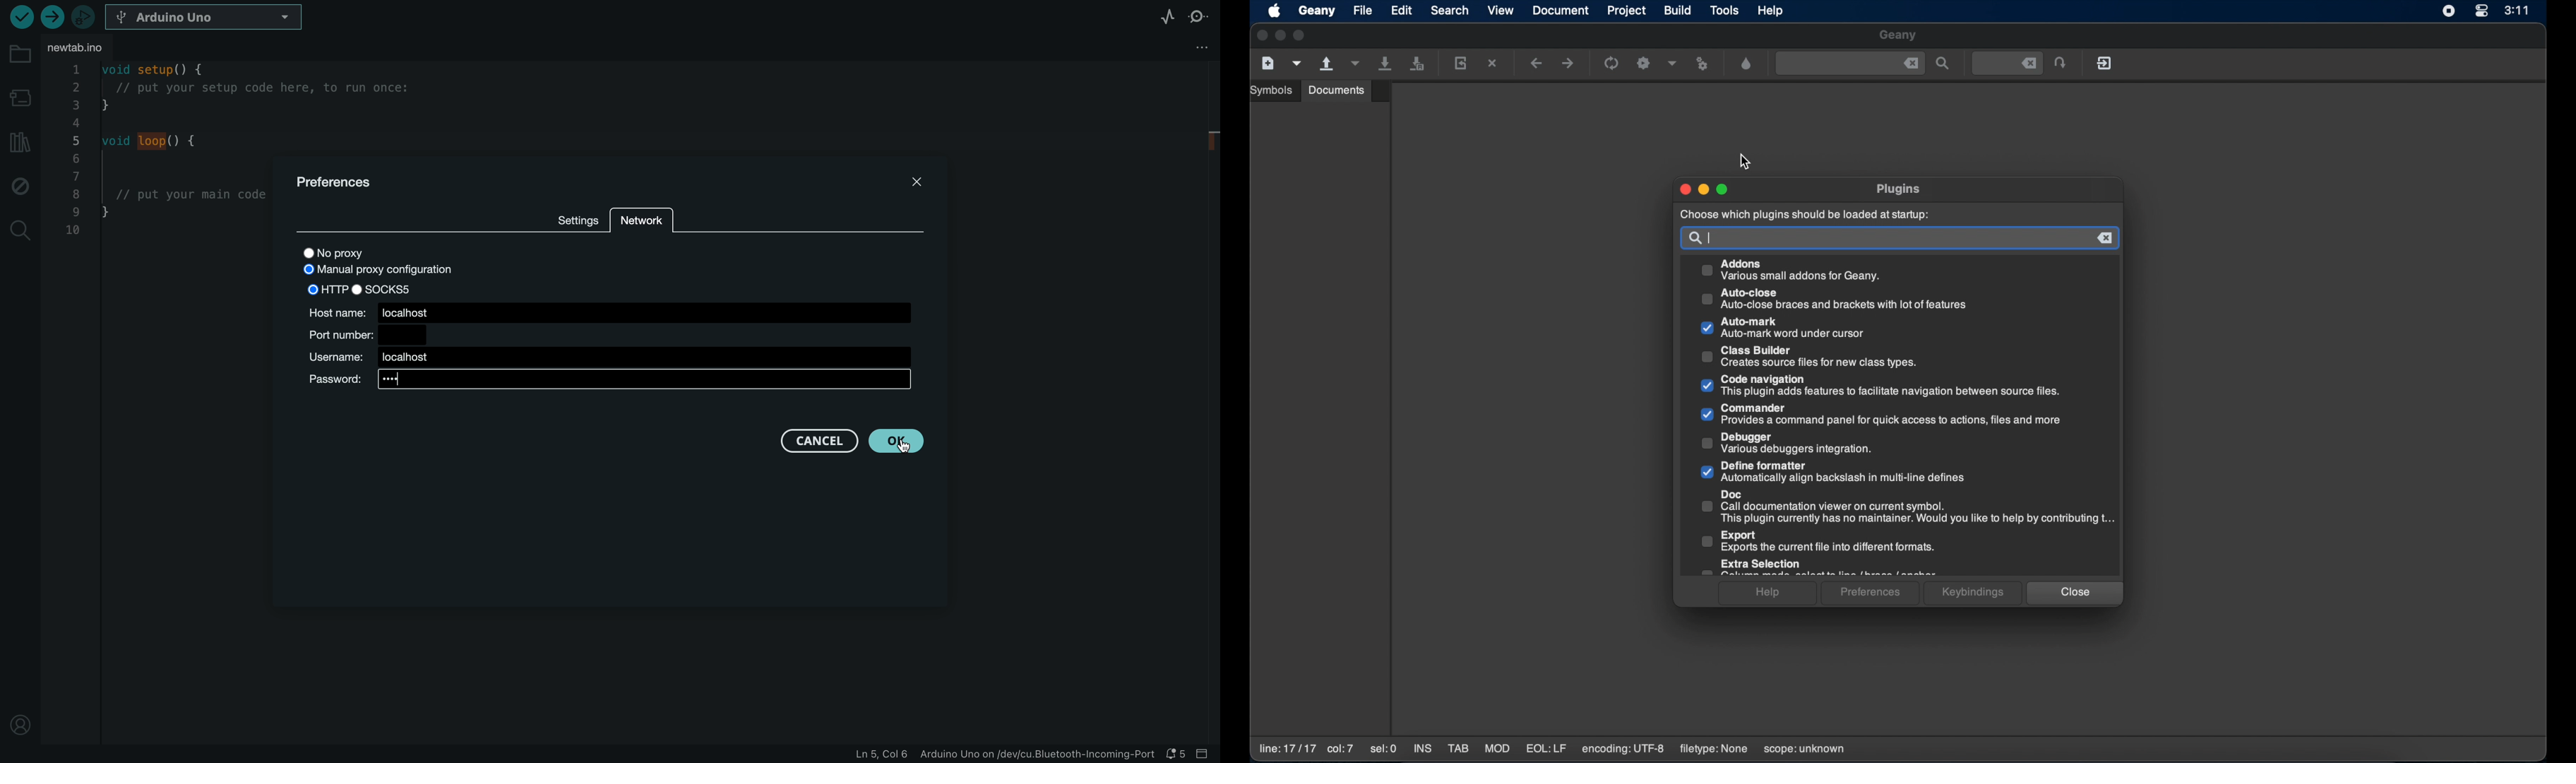  Describe the element at coordinates (1859, 300) in the screenshot. I see `Auto-close
Auto-close braces and brackets with lot of features` at that location.